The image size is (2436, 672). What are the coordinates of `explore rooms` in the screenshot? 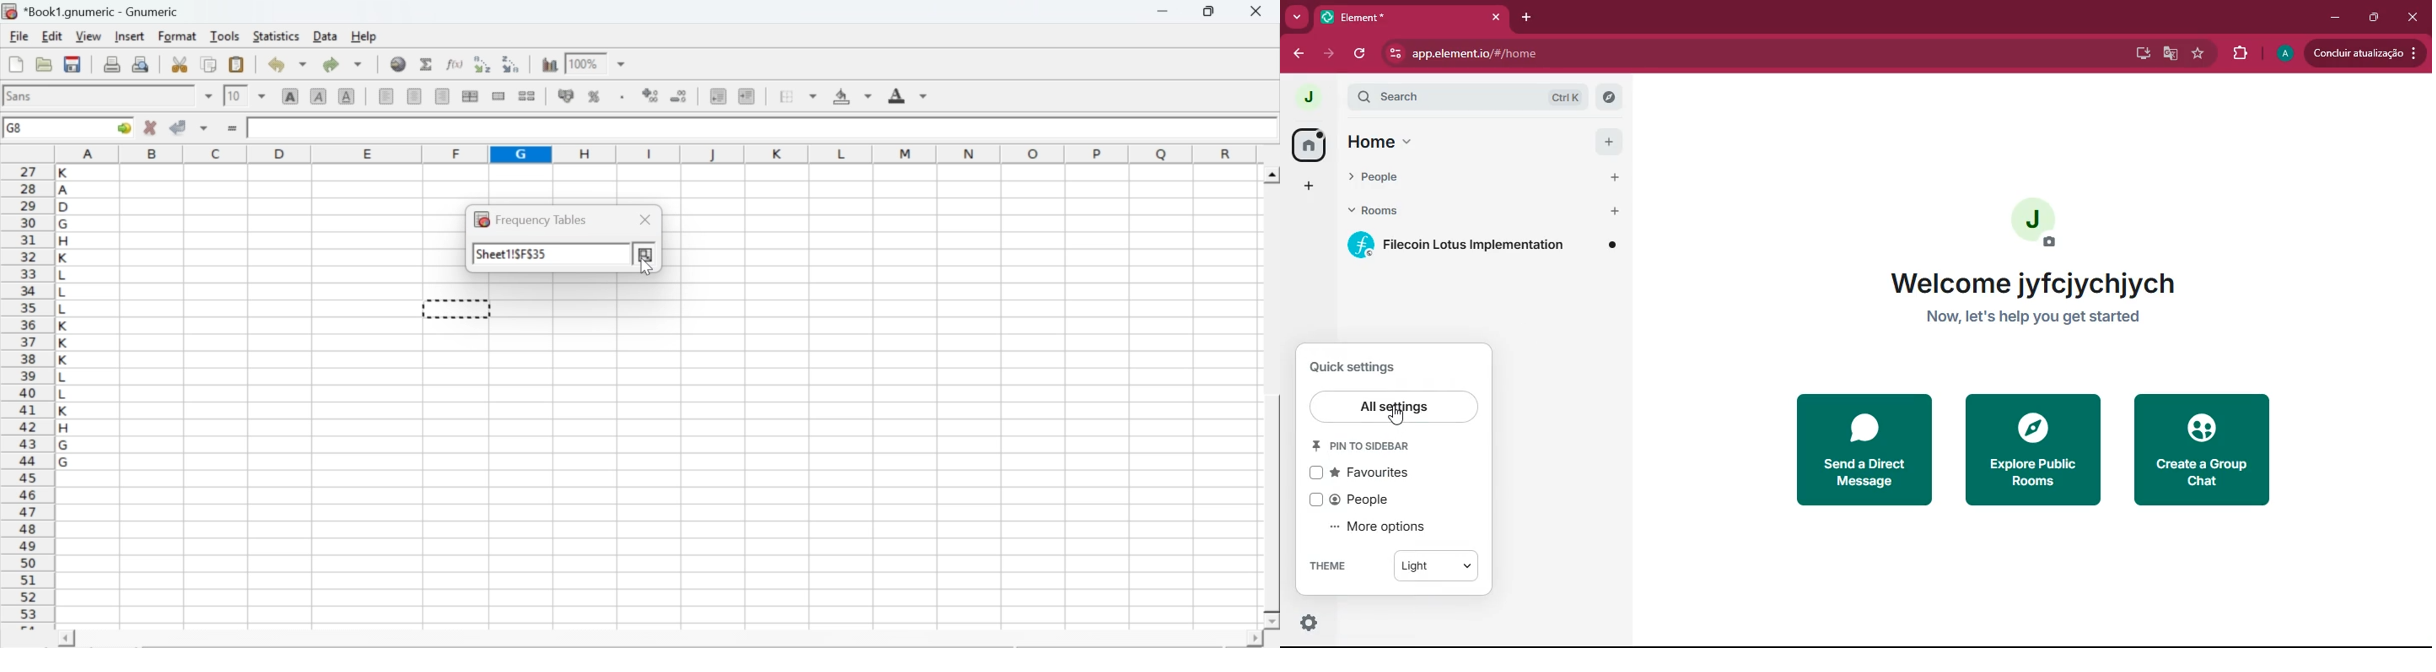 It's located at (1609, 97).